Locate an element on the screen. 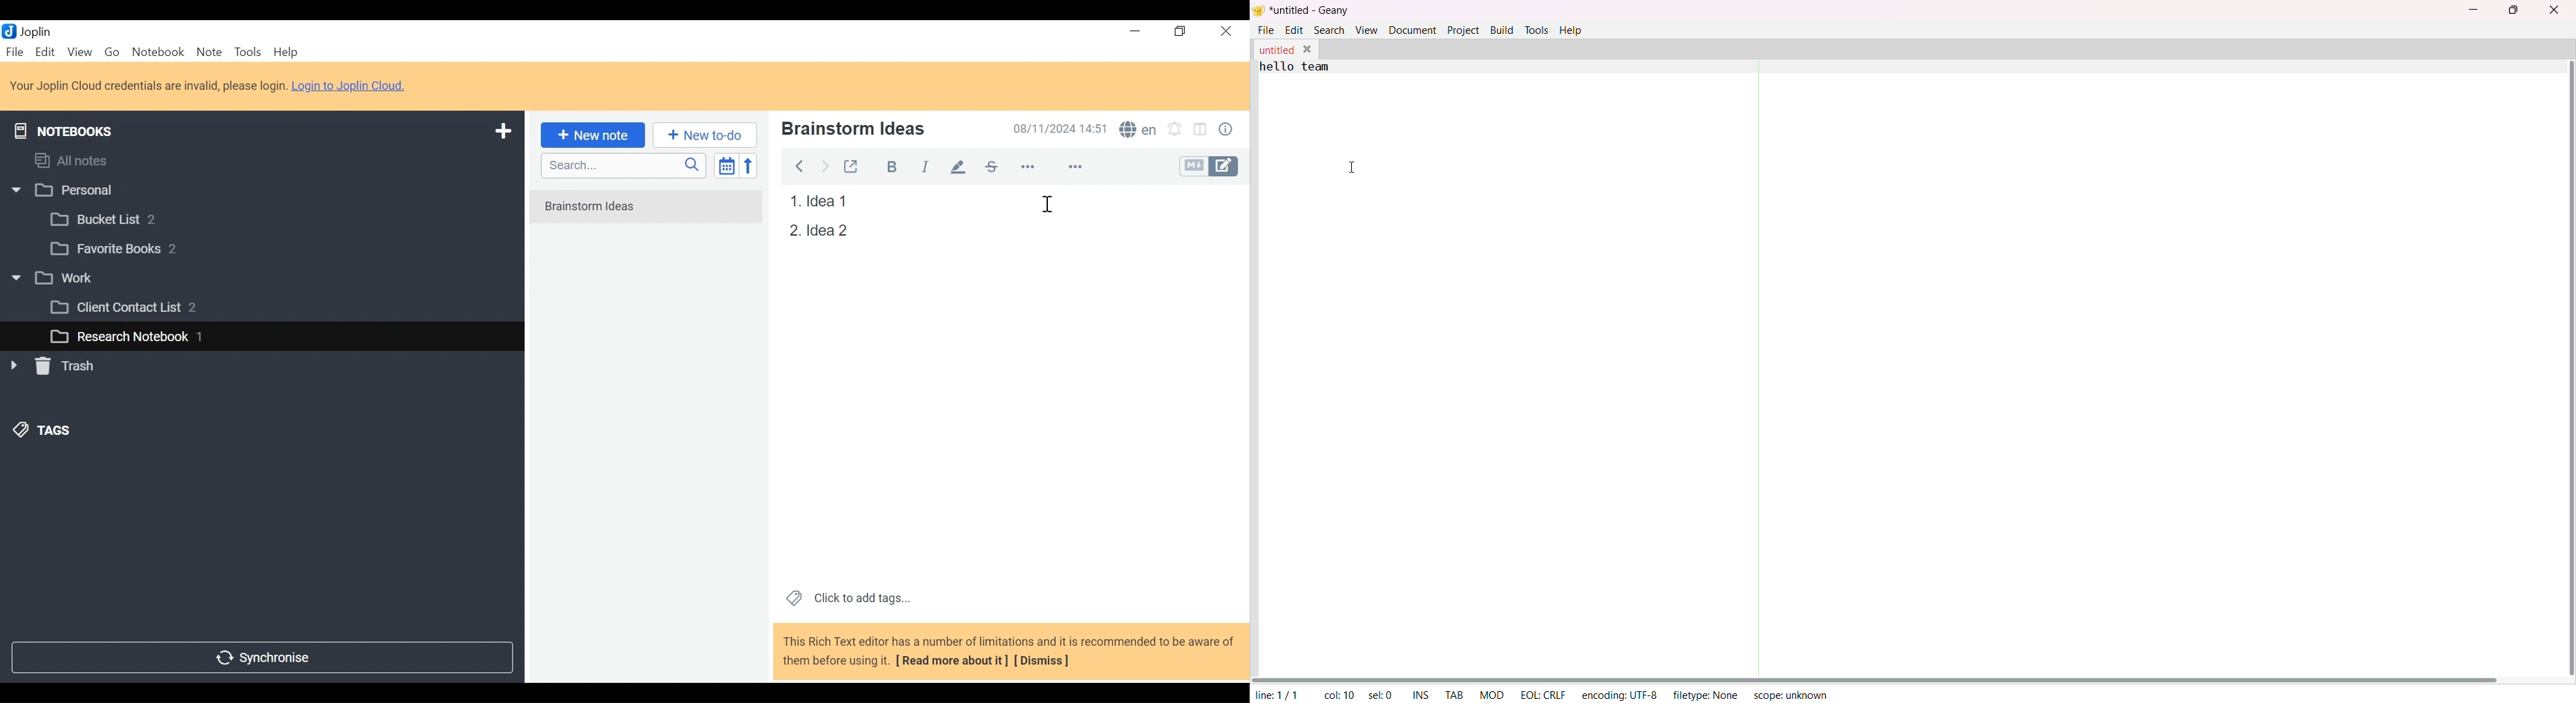 This screenshot has width=2576, height=728. Spell Checker is located at coordinates (1138, 131).